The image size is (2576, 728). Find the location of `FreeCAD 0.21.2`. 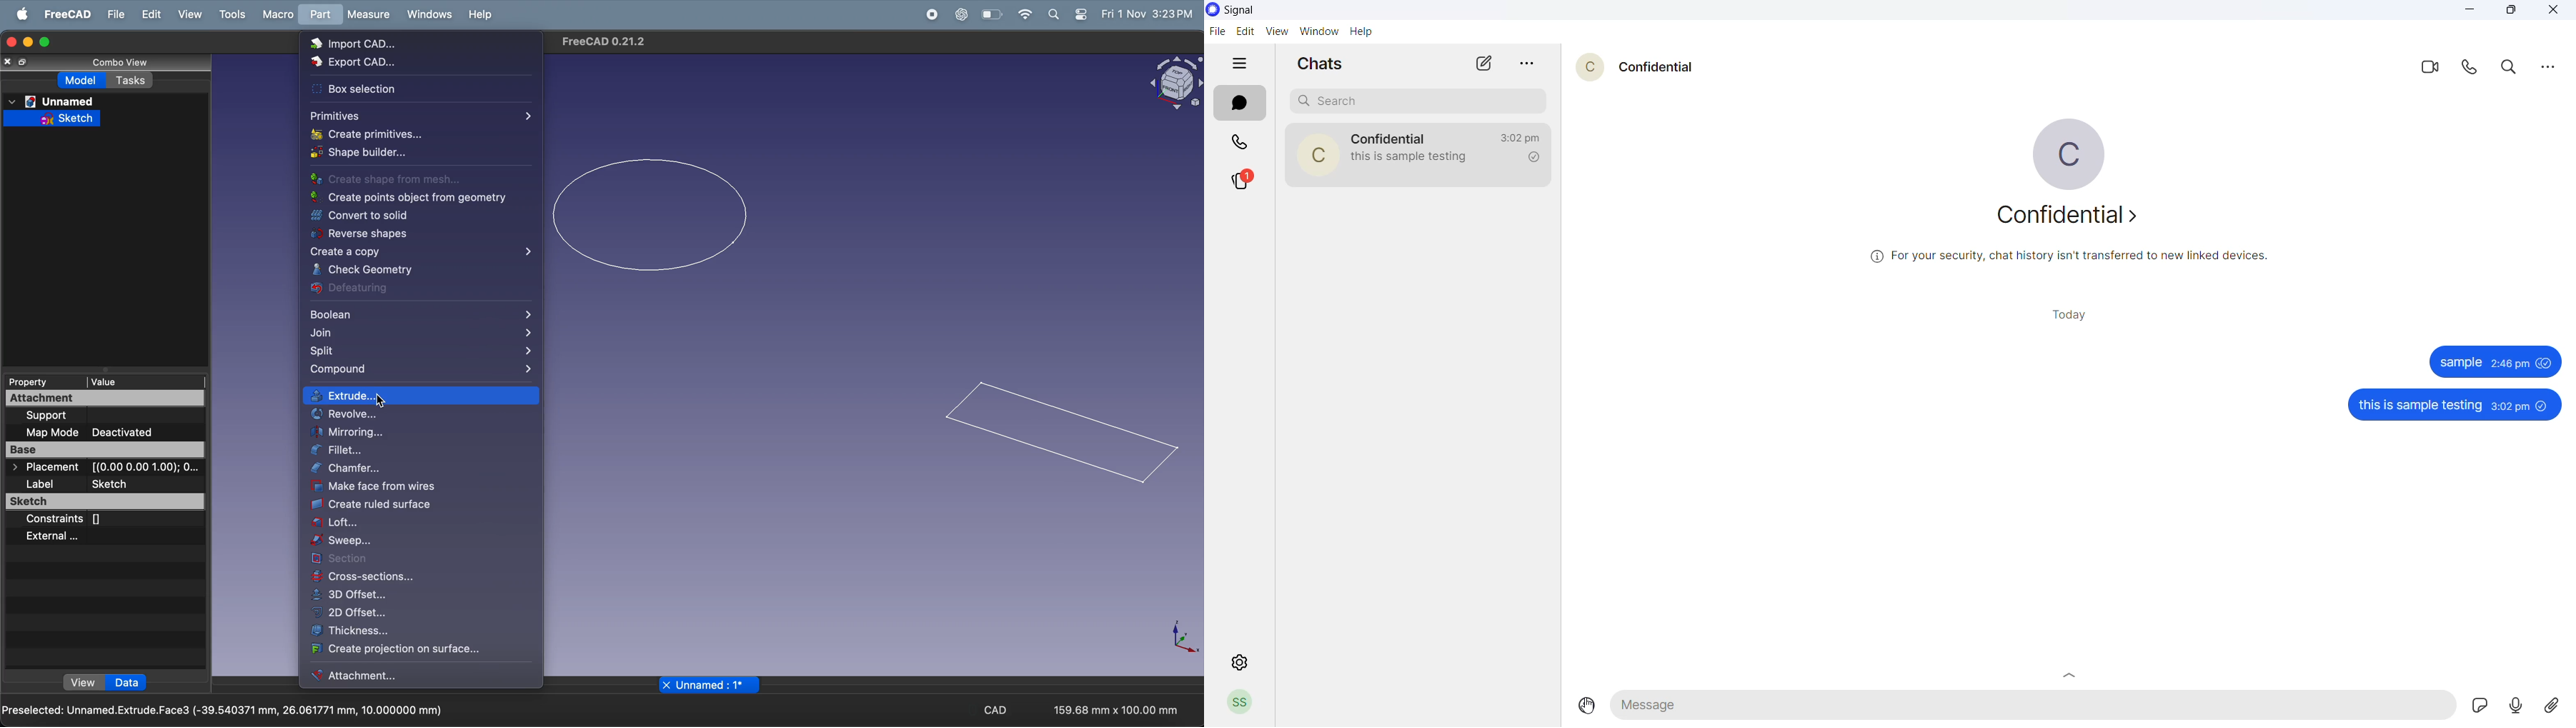

FreeCAD 0.21.2 is located at coordinates (607, 42).